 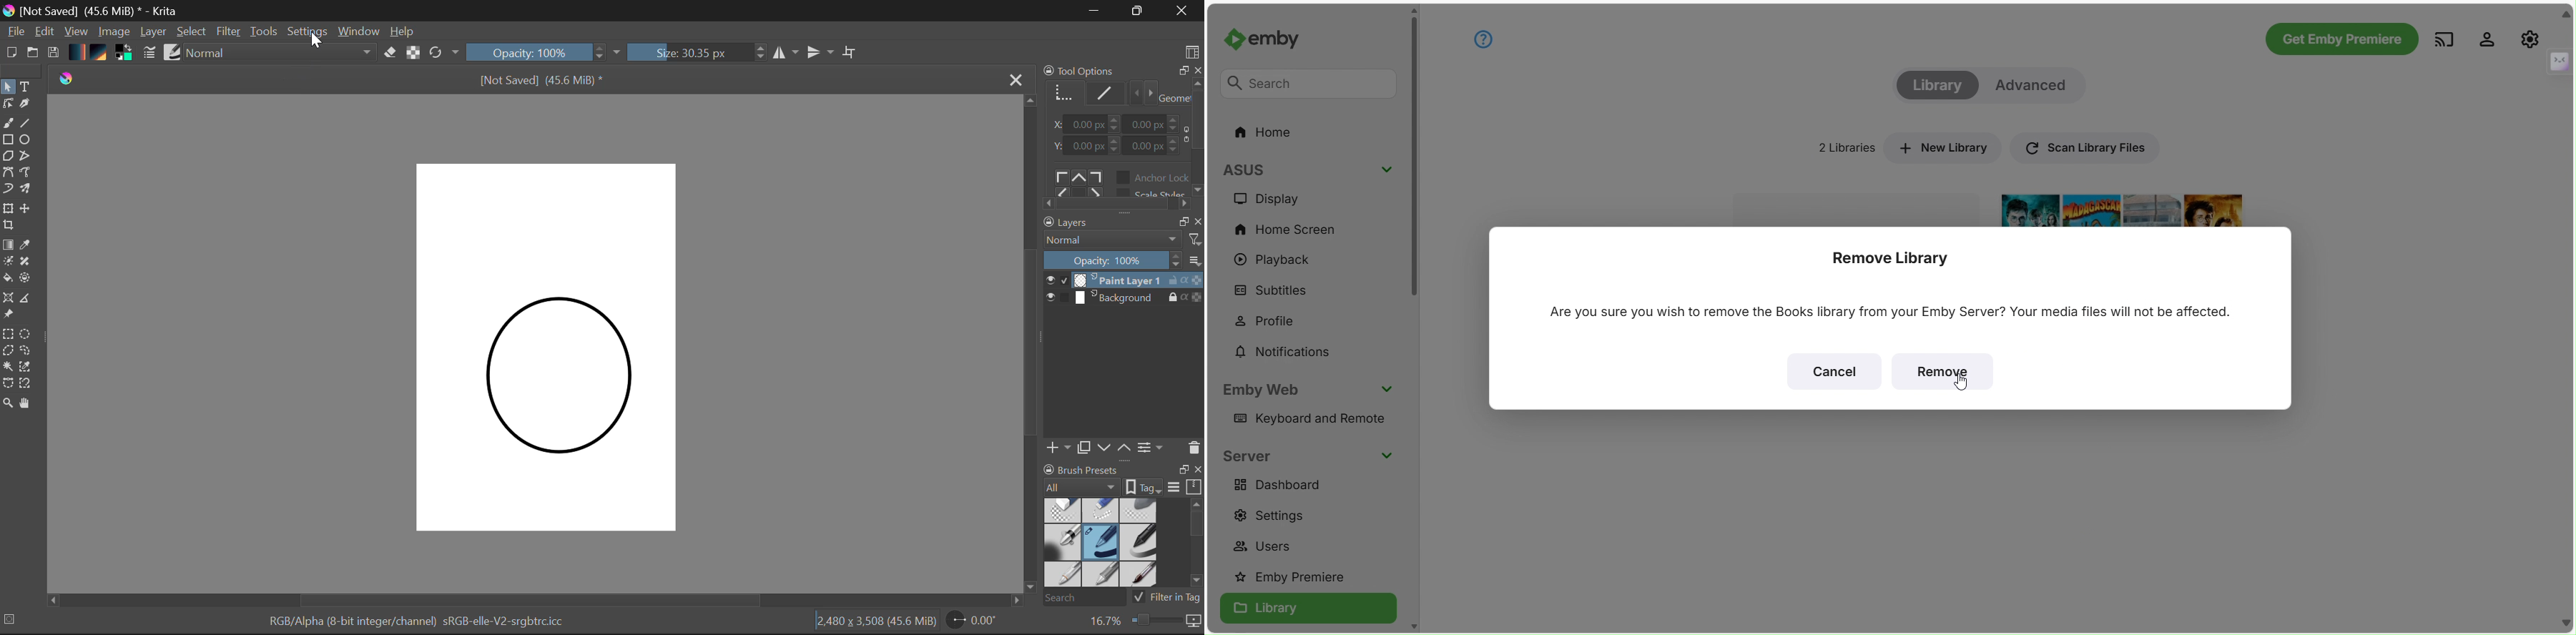 What do you see at coordinates (102, 54) in the screenshot?
I see `Texture` at bounding box center [102, 54].